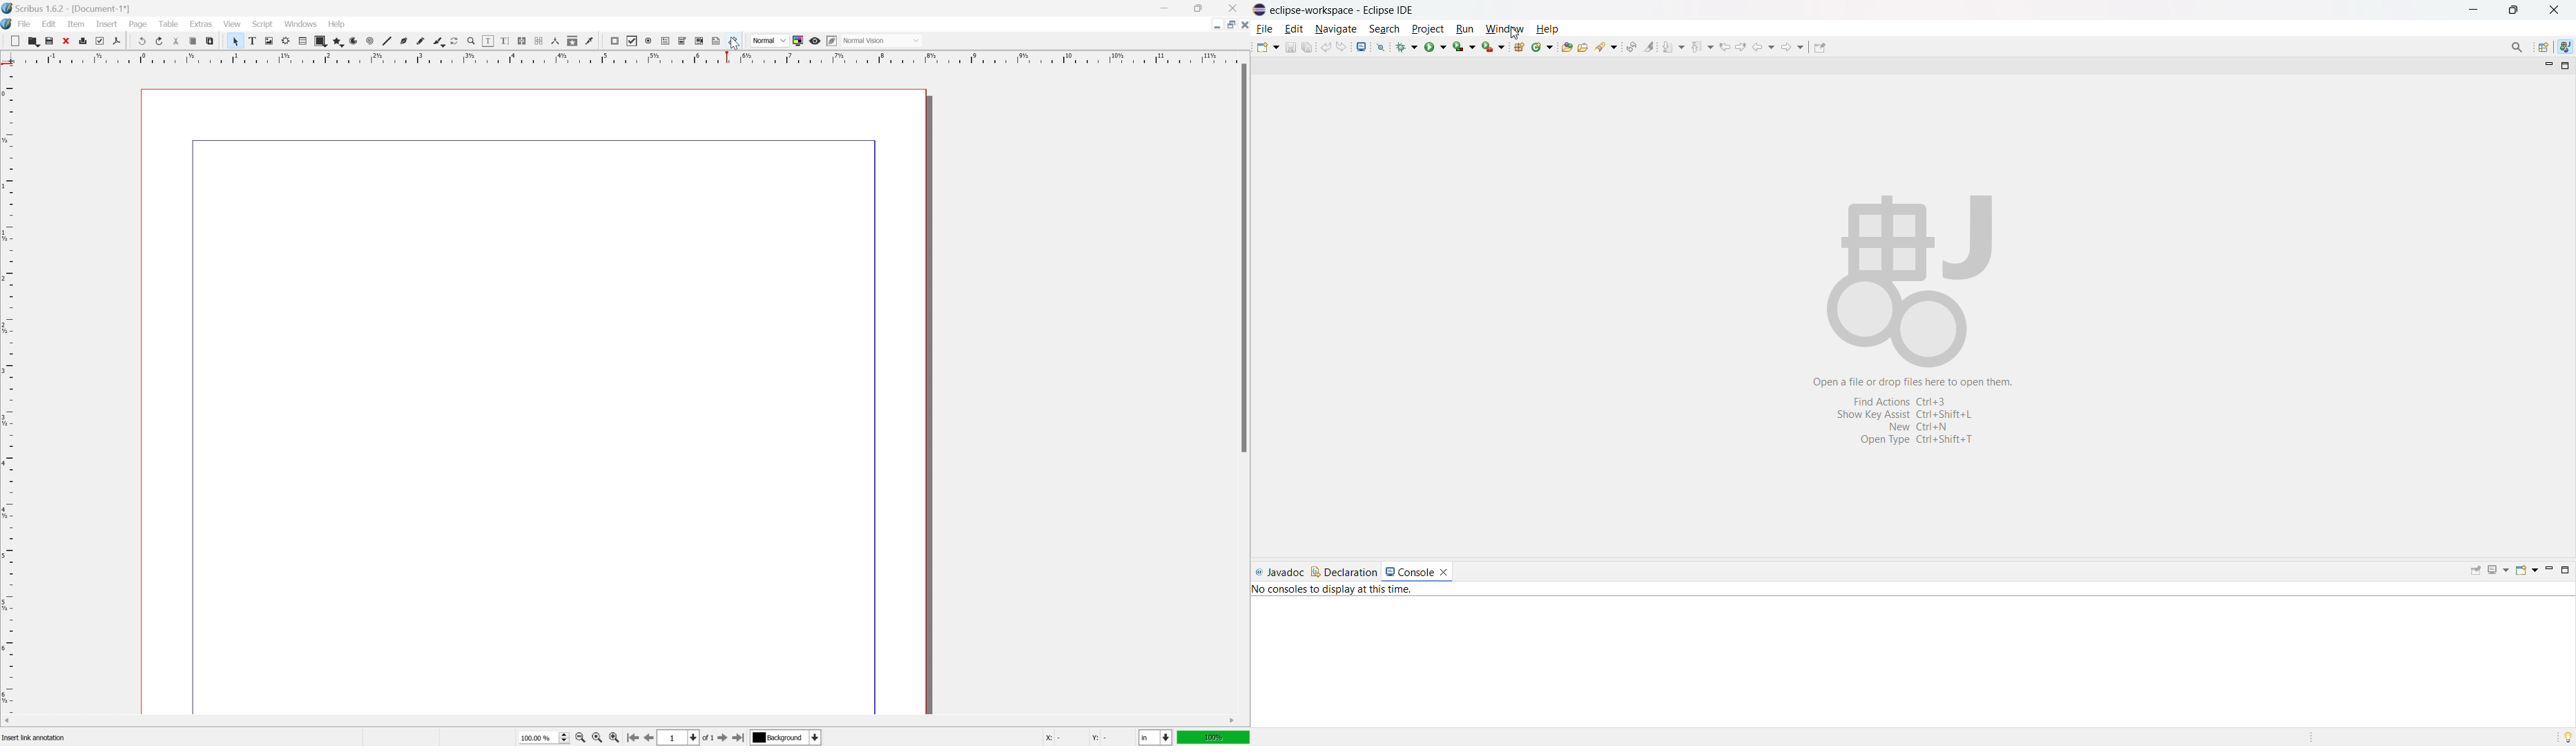 This screenshot has height=756, width=2576. Describe the element at coordinates (832, 41) in the screenshot. I see `edit in preview mode` at that location.